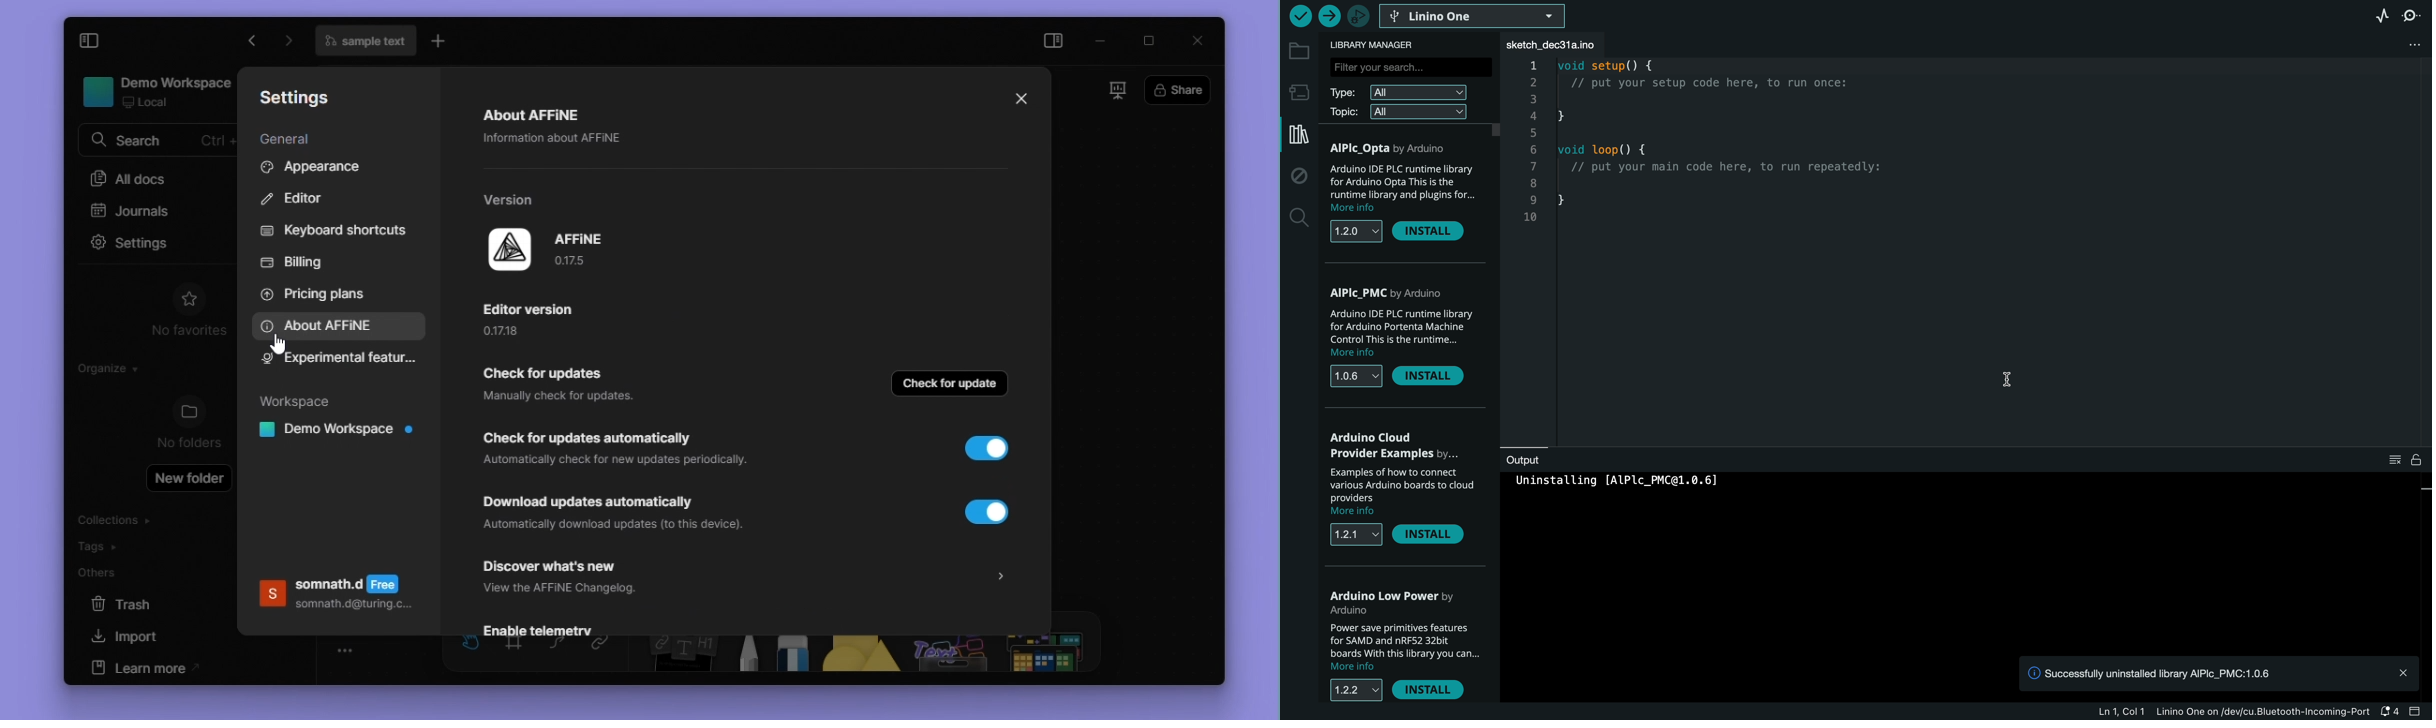  What do you see at coordinates (985, 512) in the screenshot?
I see `toggle button (ON)` at bounding box center [985, 512].